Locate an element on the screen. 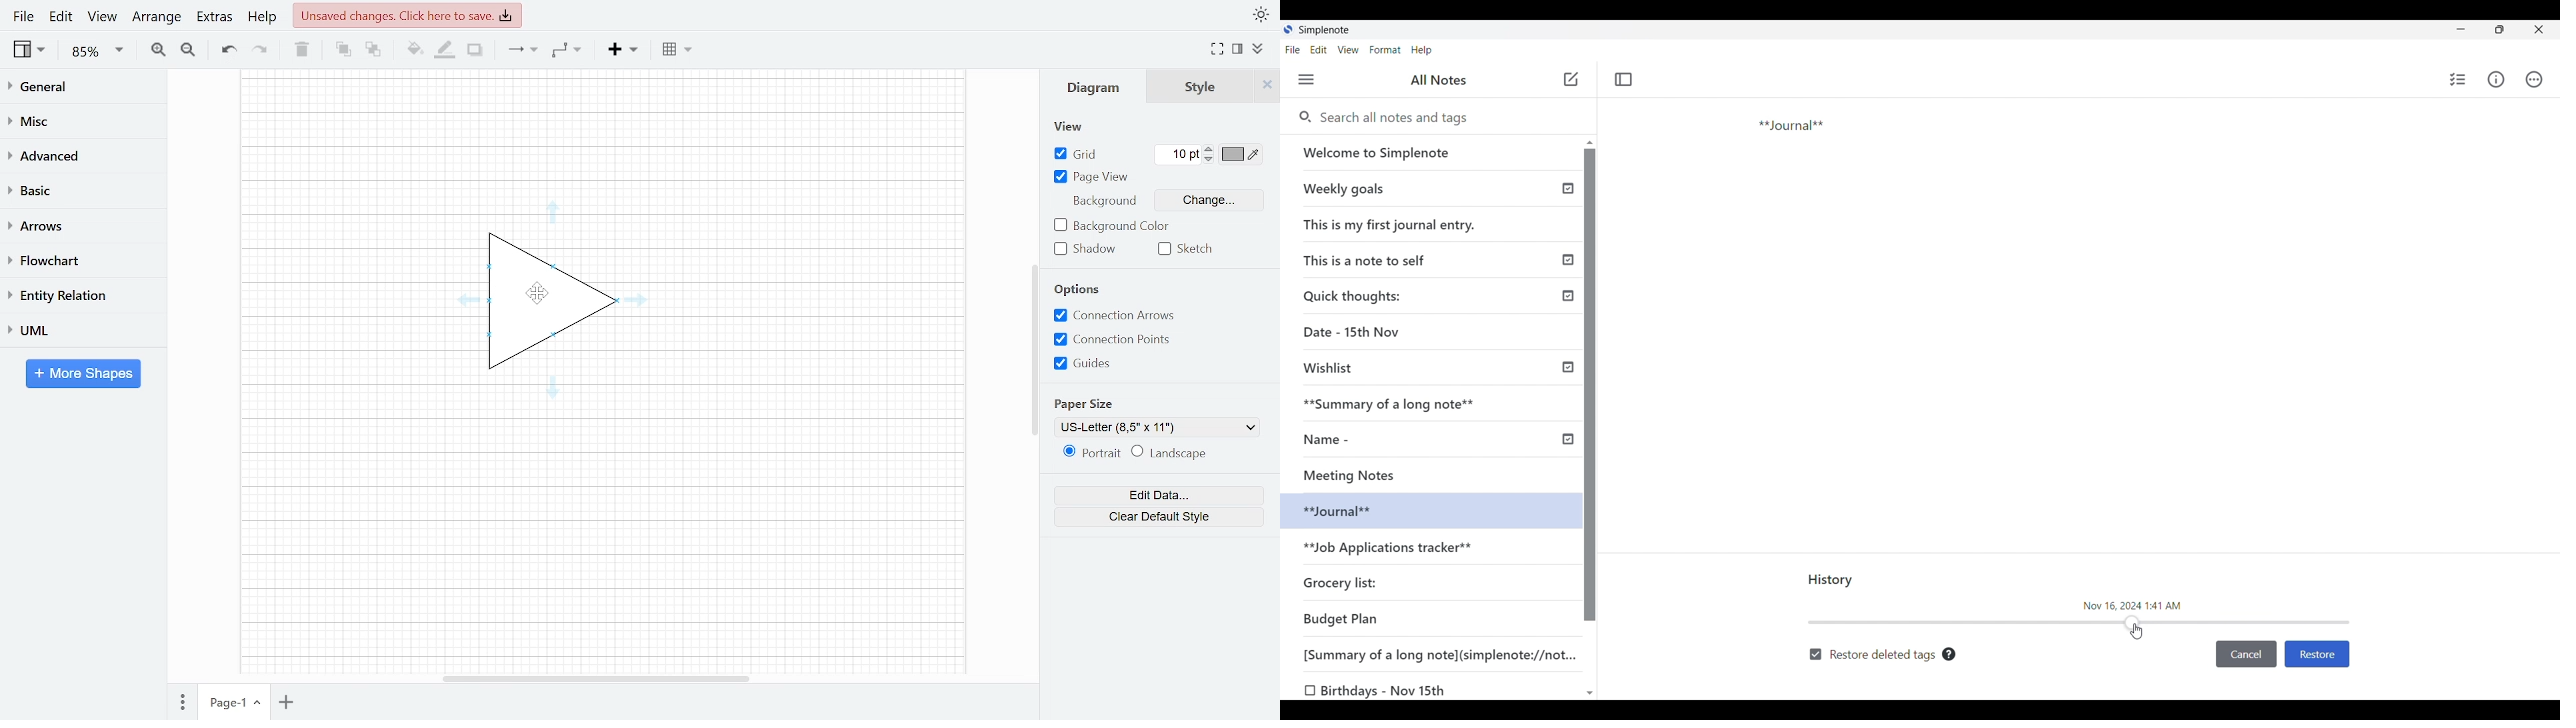 This screenshot has height=728, width=2576. Shadow is located at coordinates (1086, 249).